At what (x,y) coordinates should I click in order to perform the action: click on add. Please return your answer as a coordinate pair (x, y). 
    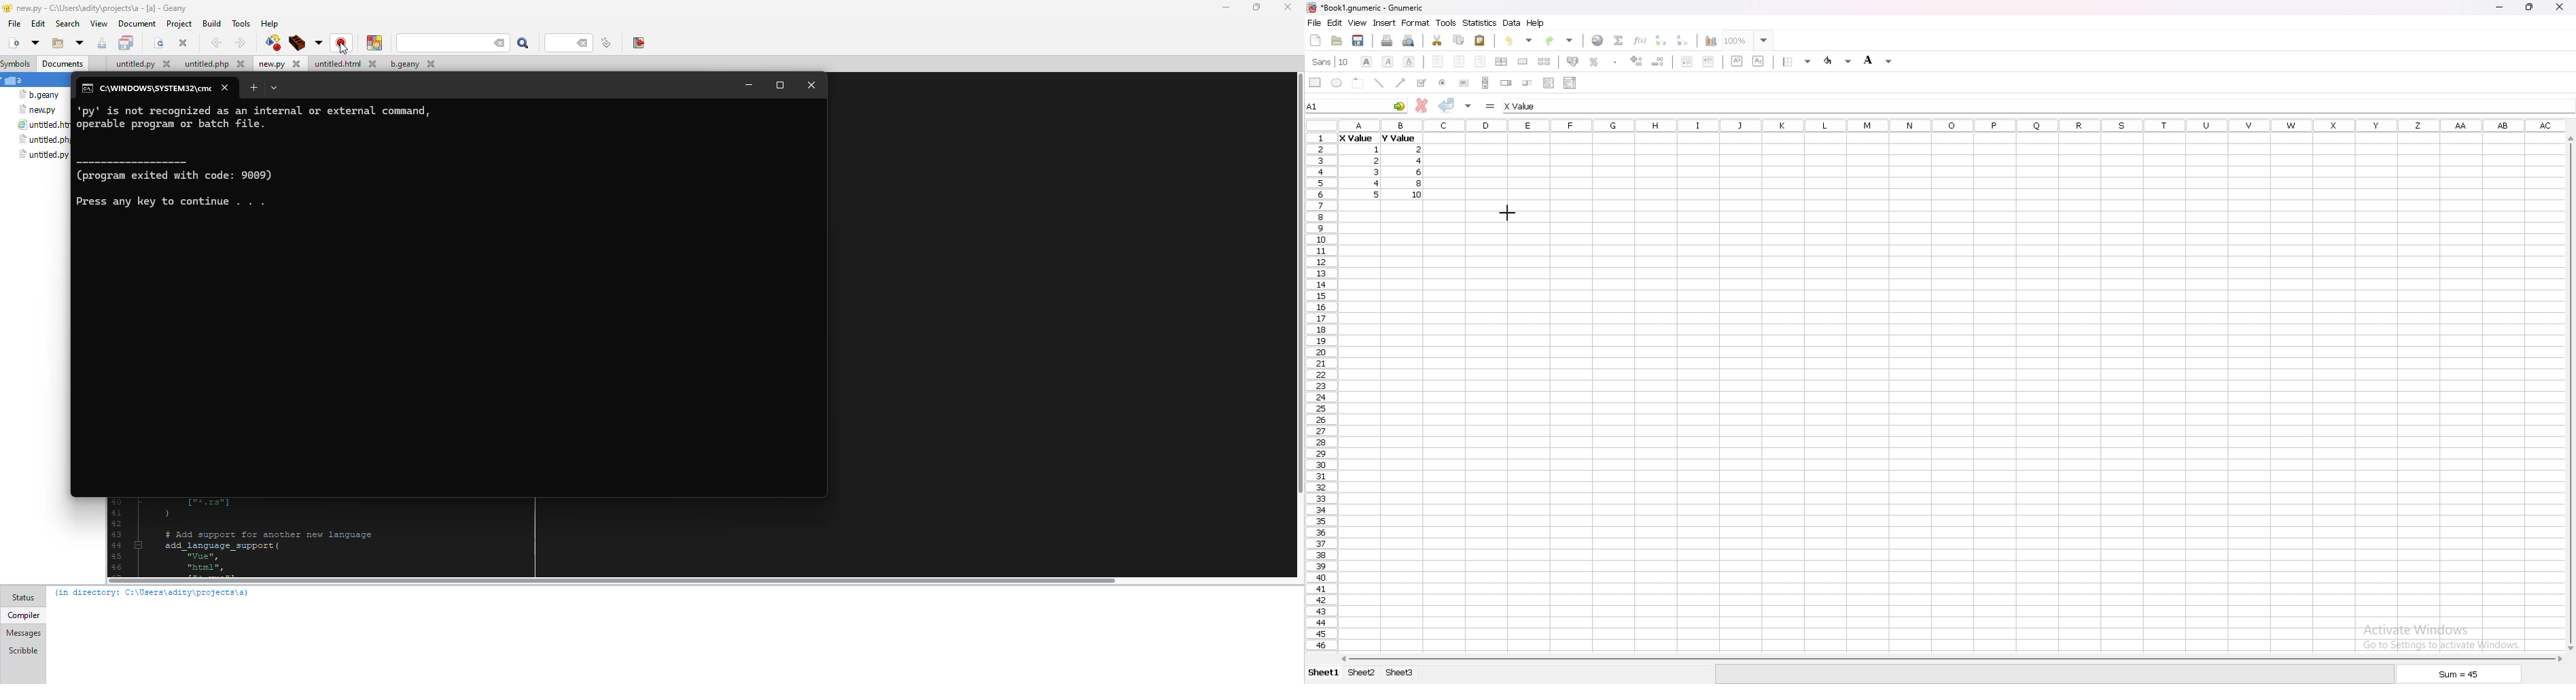
    Looking at the image, I should click on (254, 88).